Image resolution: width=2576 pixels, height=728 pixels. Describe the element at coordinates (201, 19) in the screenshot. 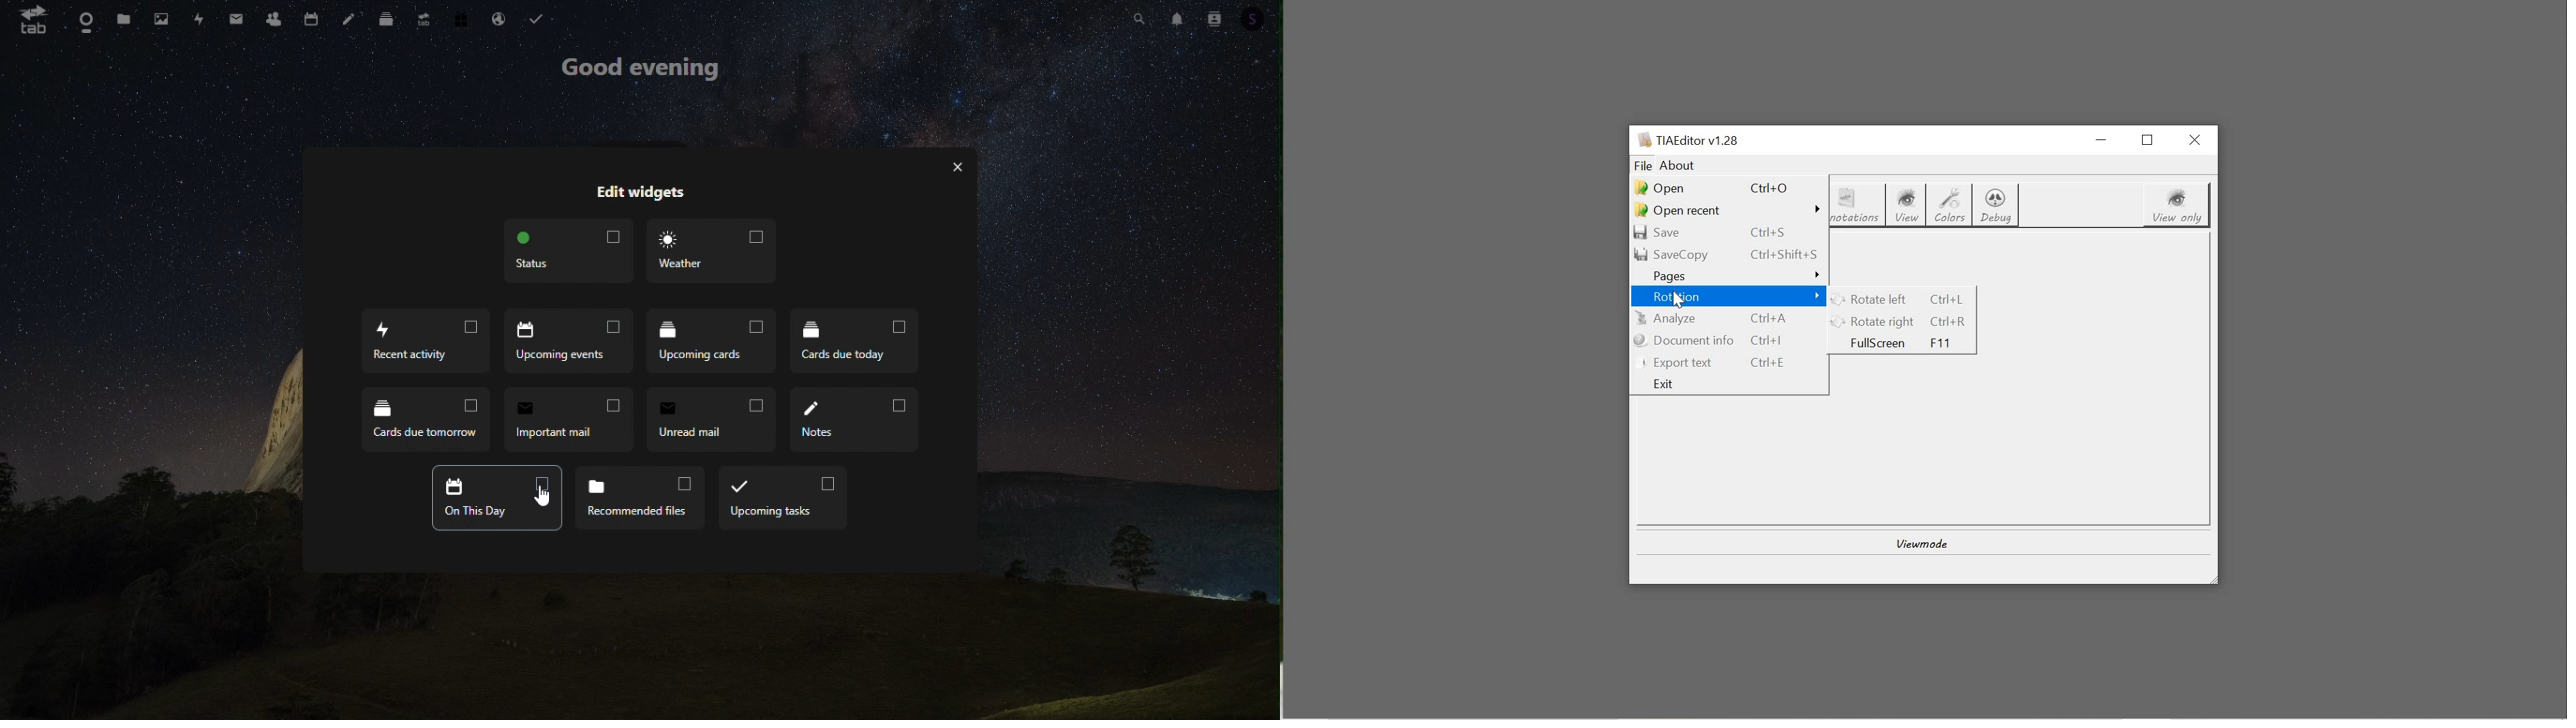

I see `Activity` at that location.